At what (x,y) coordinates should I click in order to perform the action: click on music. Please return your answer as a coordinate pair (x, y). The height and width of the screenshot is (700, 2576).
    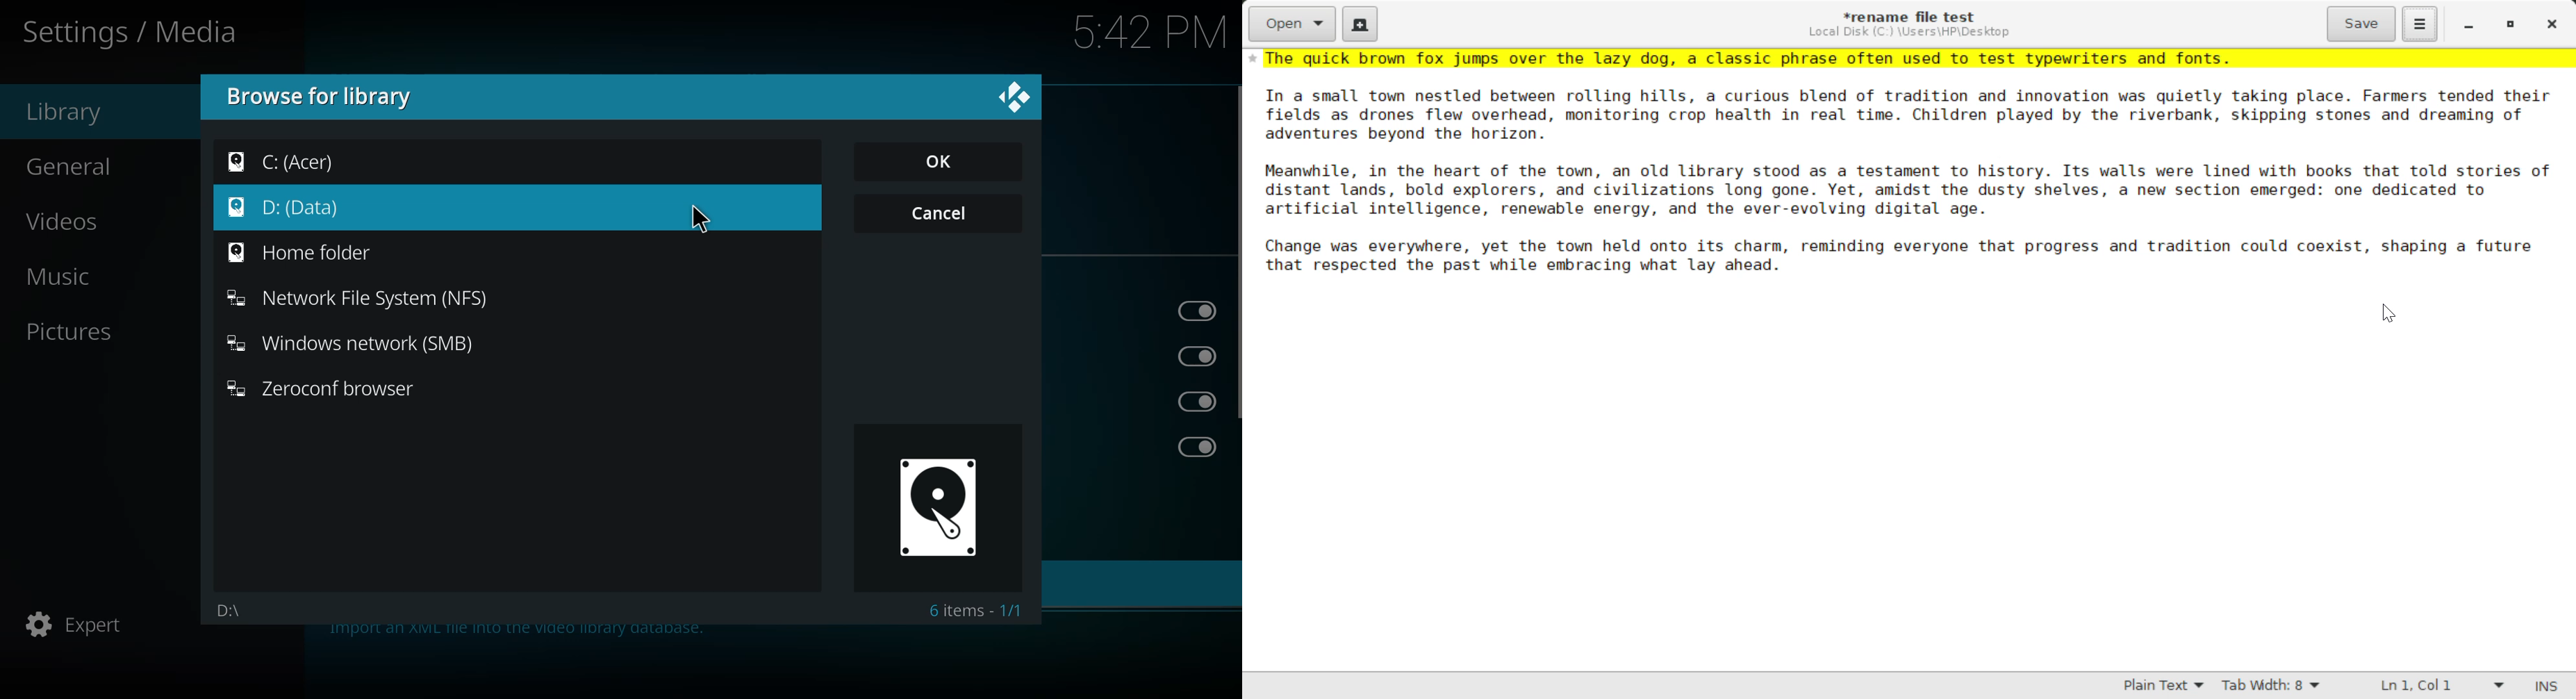
    Looking at the image, I should click on (76, 274).